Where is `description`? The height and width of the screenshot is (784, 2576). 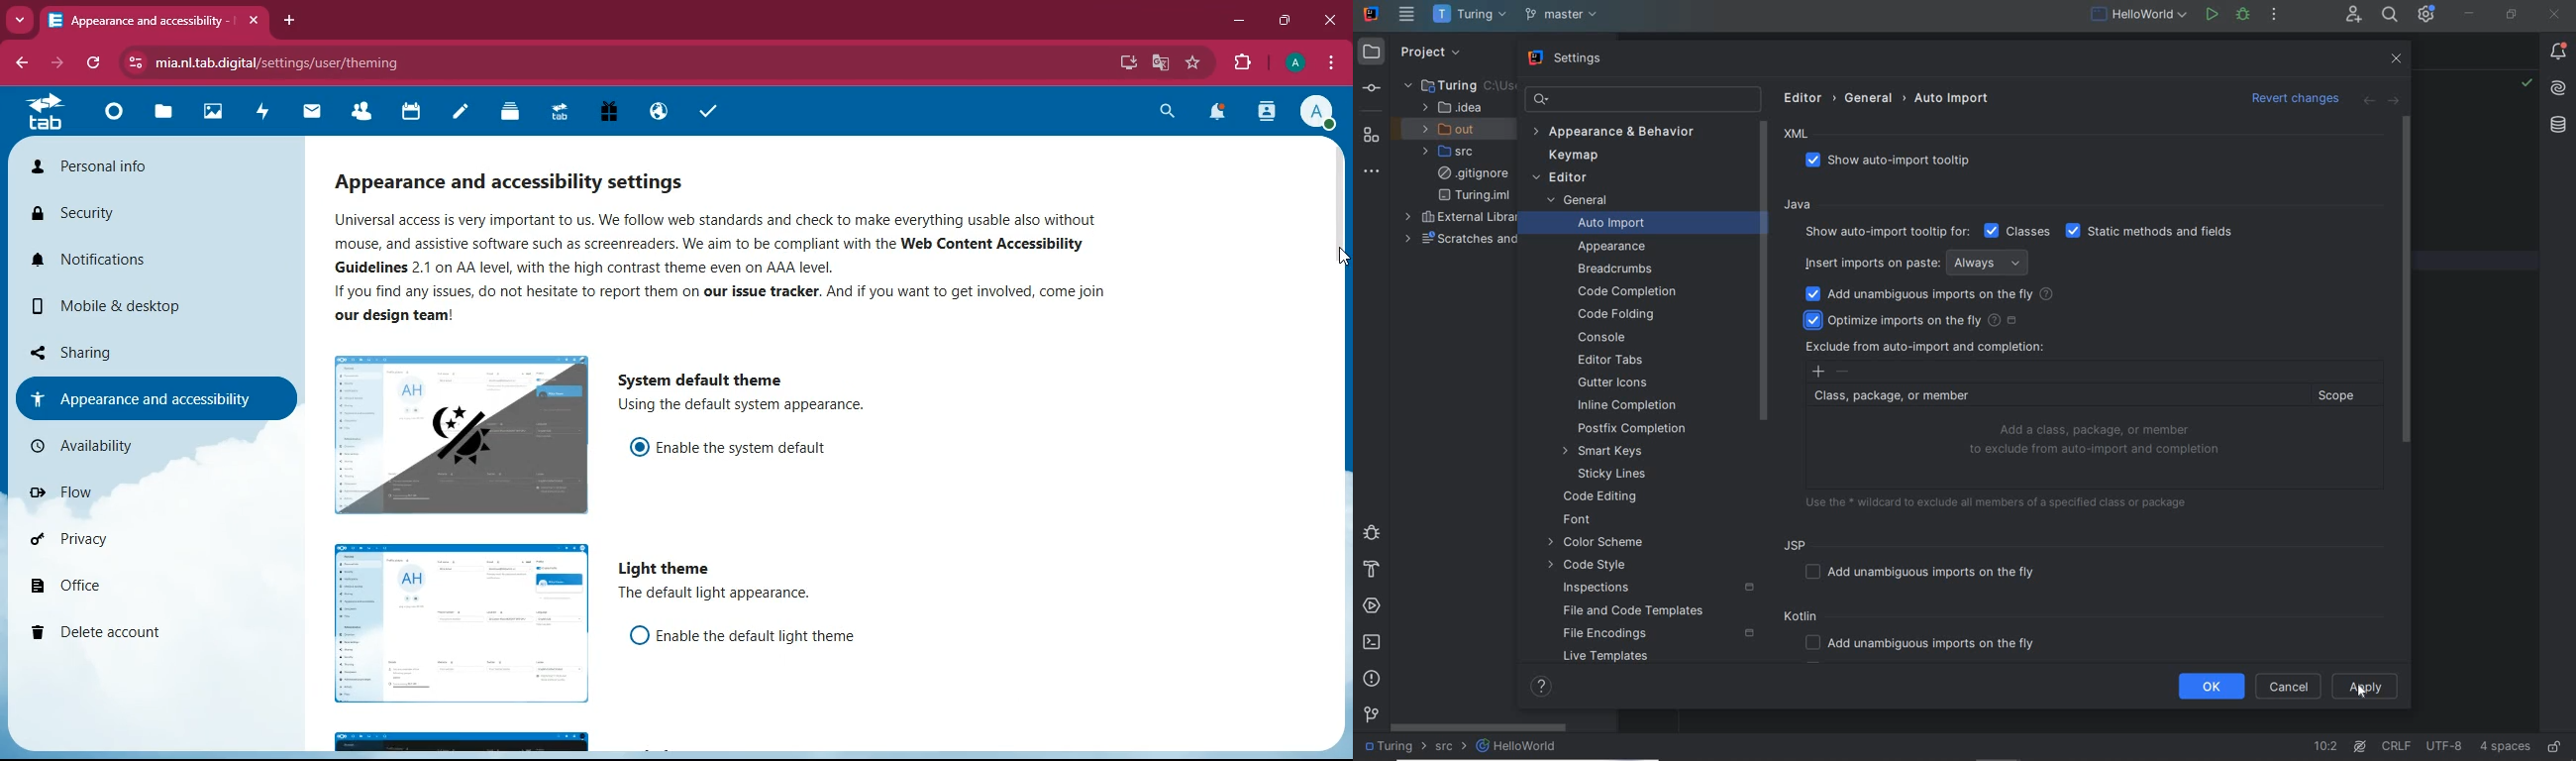 description is located at coordinates (720, 595).